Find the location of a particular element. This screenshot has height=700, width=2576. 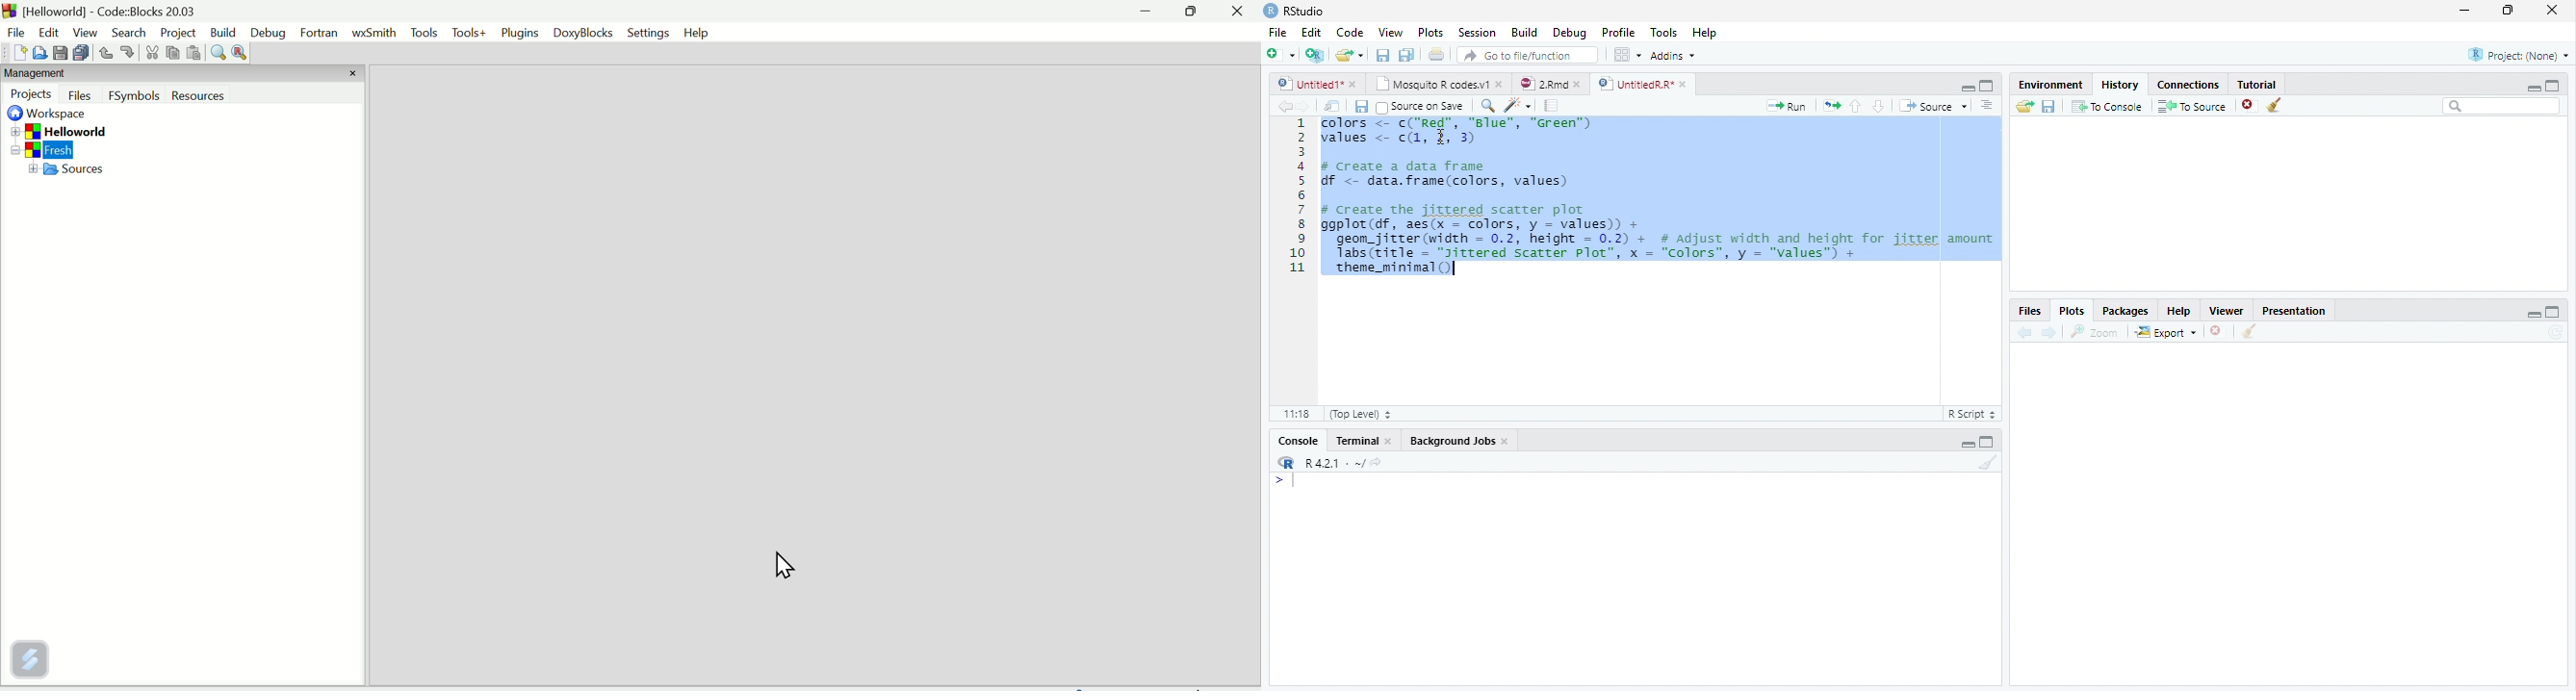

close is located at coordinates (2552, 10).